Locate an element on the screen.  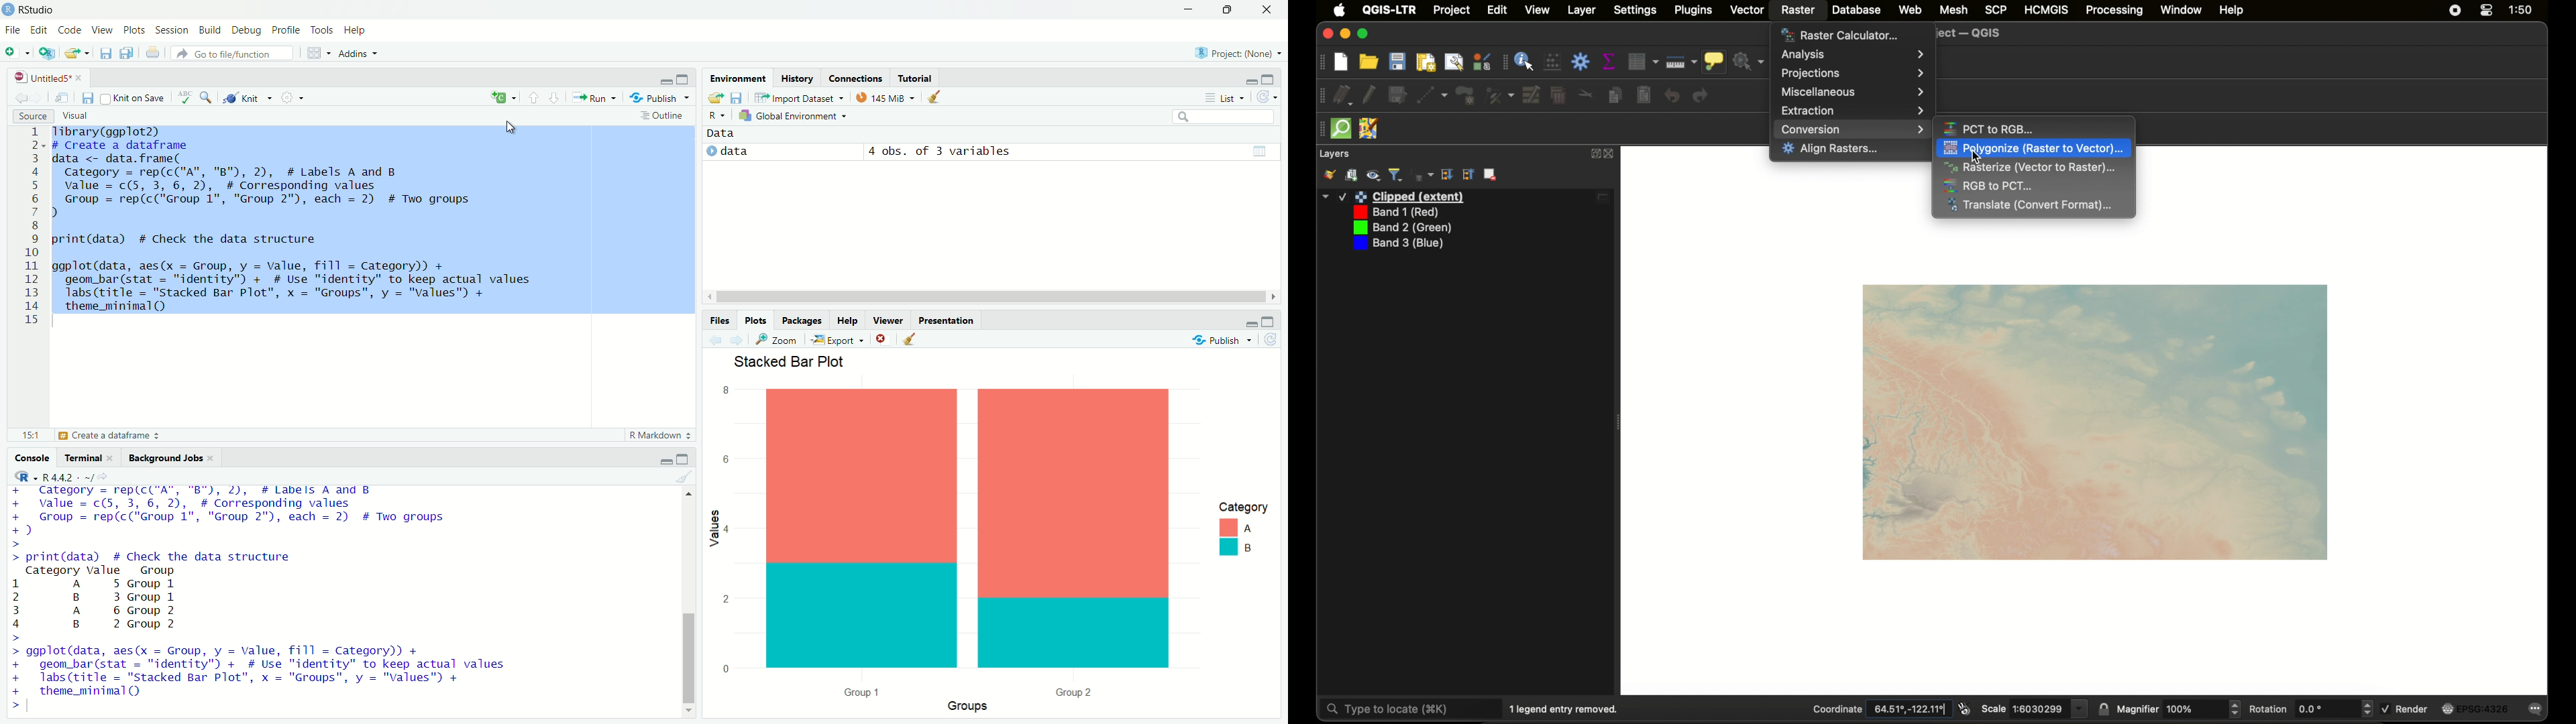
Plots is located at coordinates (757, 320).